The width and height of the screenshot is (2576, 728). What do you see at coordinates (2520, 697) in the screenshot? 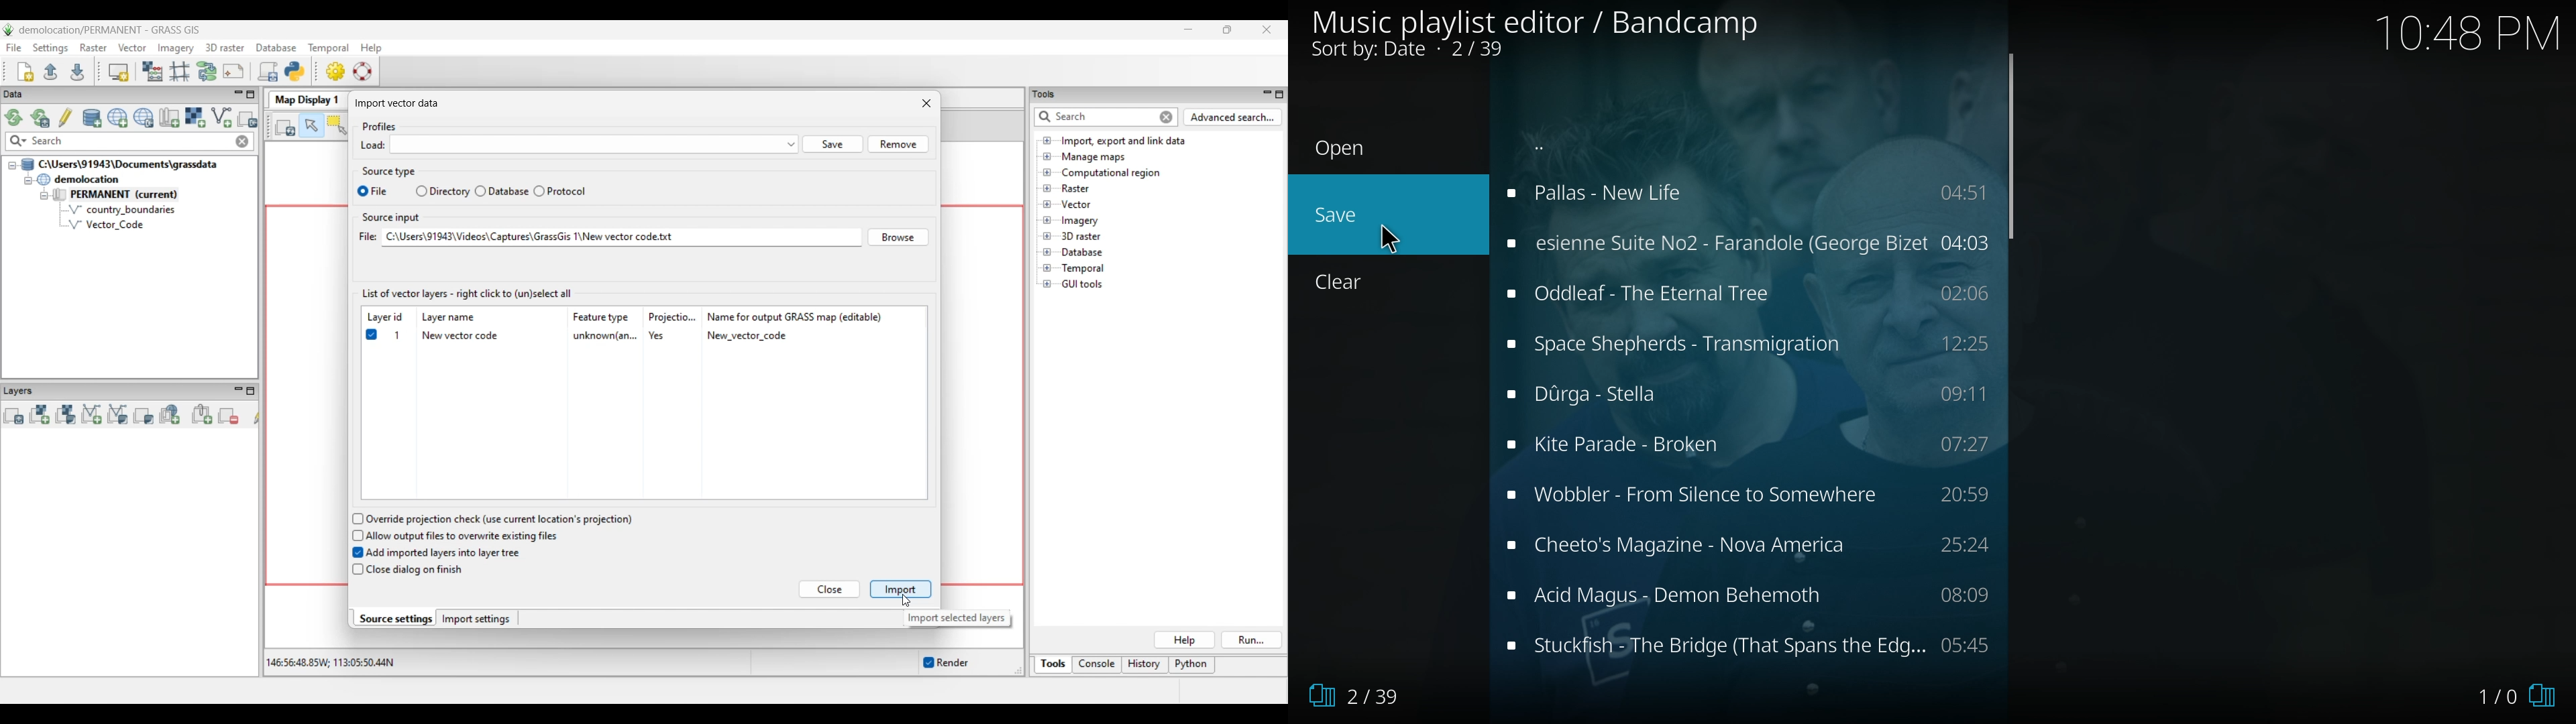
I see `1/0` at bounding box center [2520, 697].